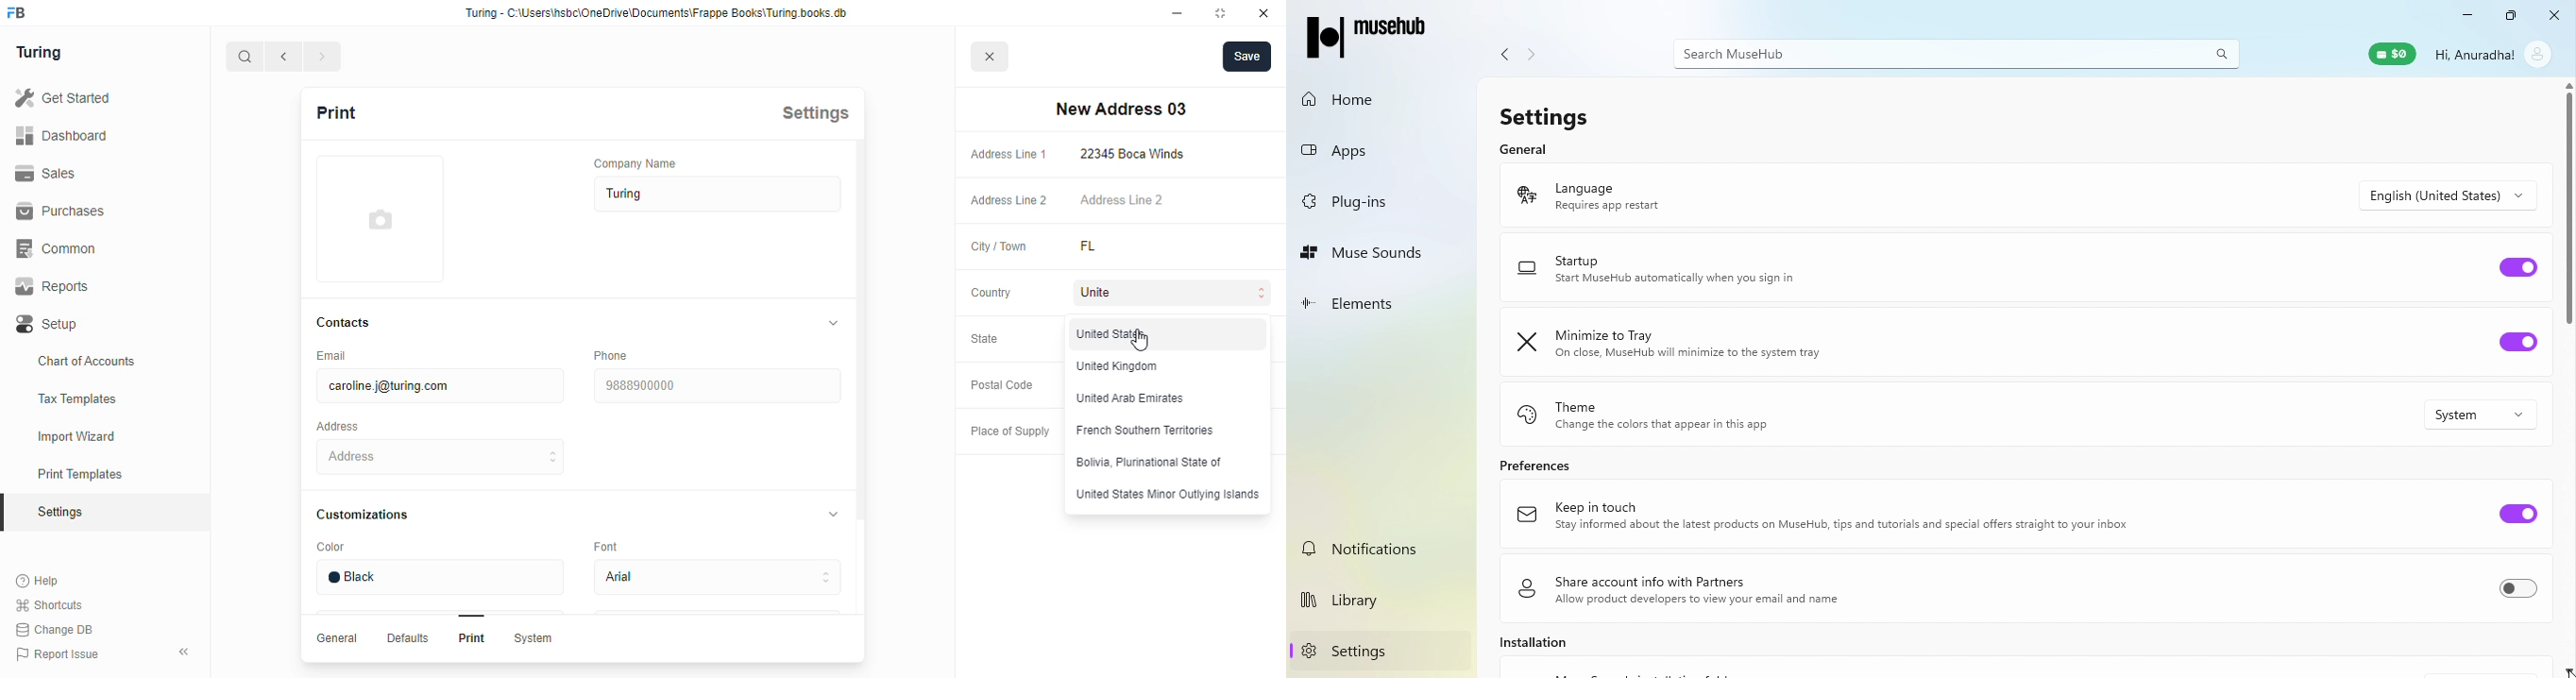 This screenshot has height=700, width=2576. Describe the element at coordinates (1219, 12) in the screenshot. I see `toggle maximize` at that location.